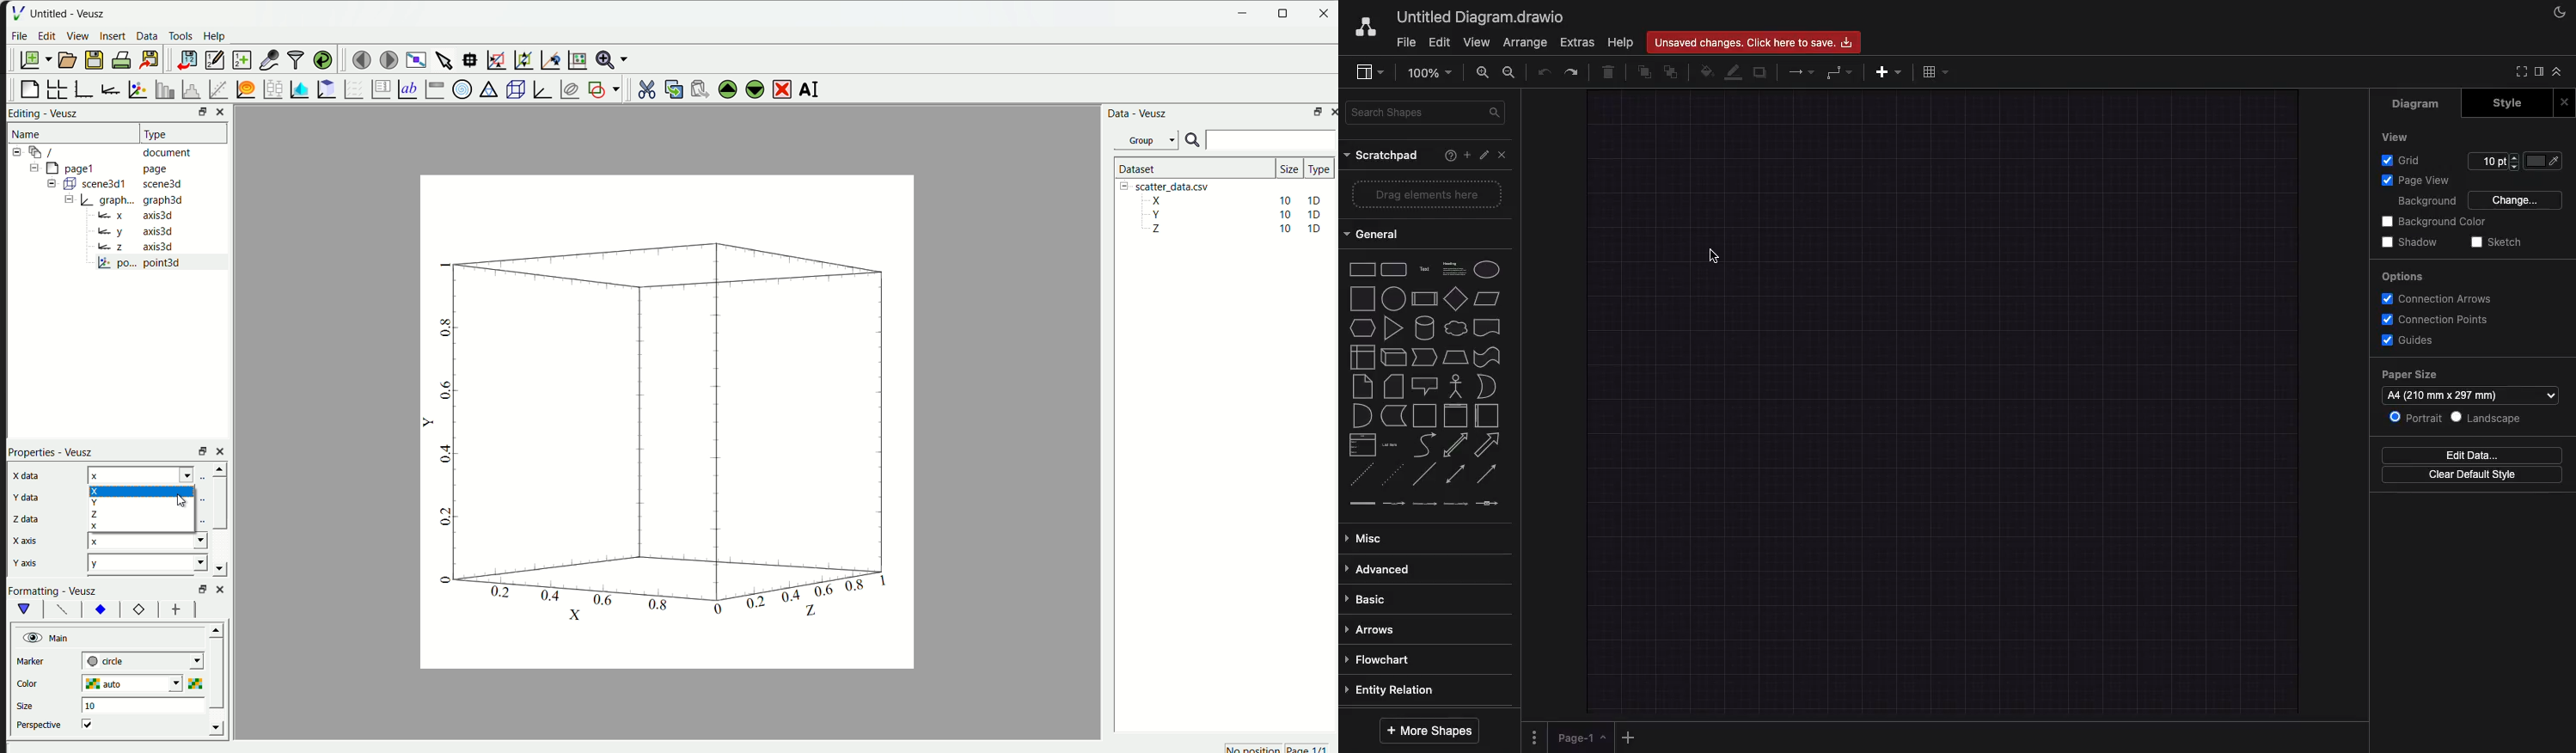 This screenshot has height=756, width=2576. Describe the element at coordinates (149, 662) in the screenshot. I see `| next-tick` at that location.